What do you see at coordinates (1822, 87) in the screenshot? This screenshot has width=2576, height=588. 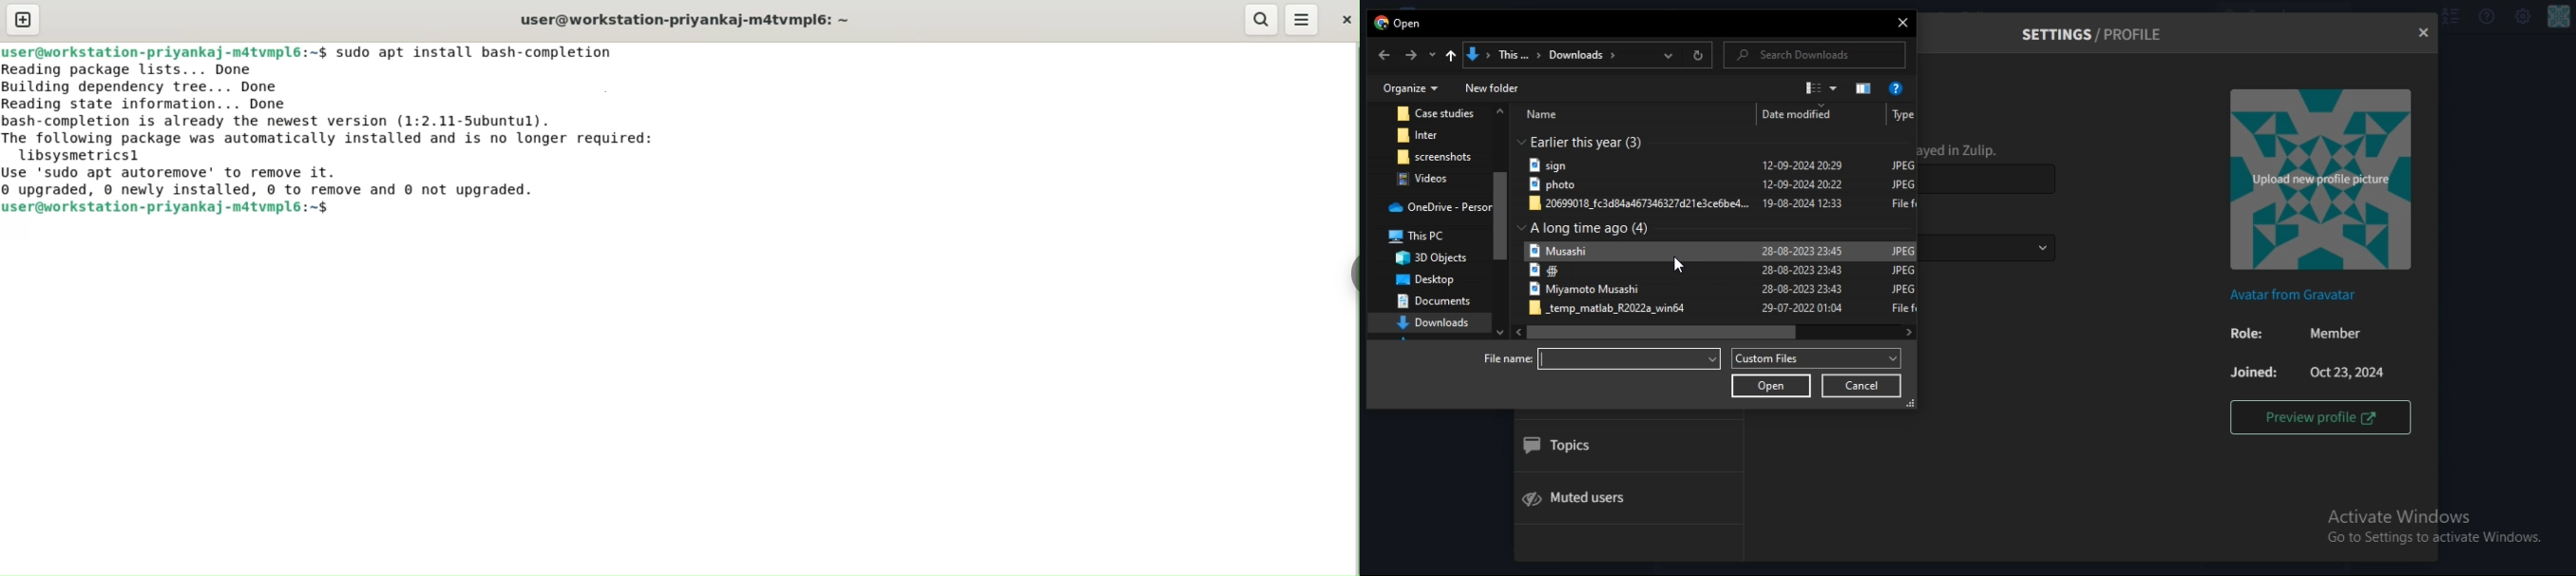 I see `view` at bounding box center [1822, 87].